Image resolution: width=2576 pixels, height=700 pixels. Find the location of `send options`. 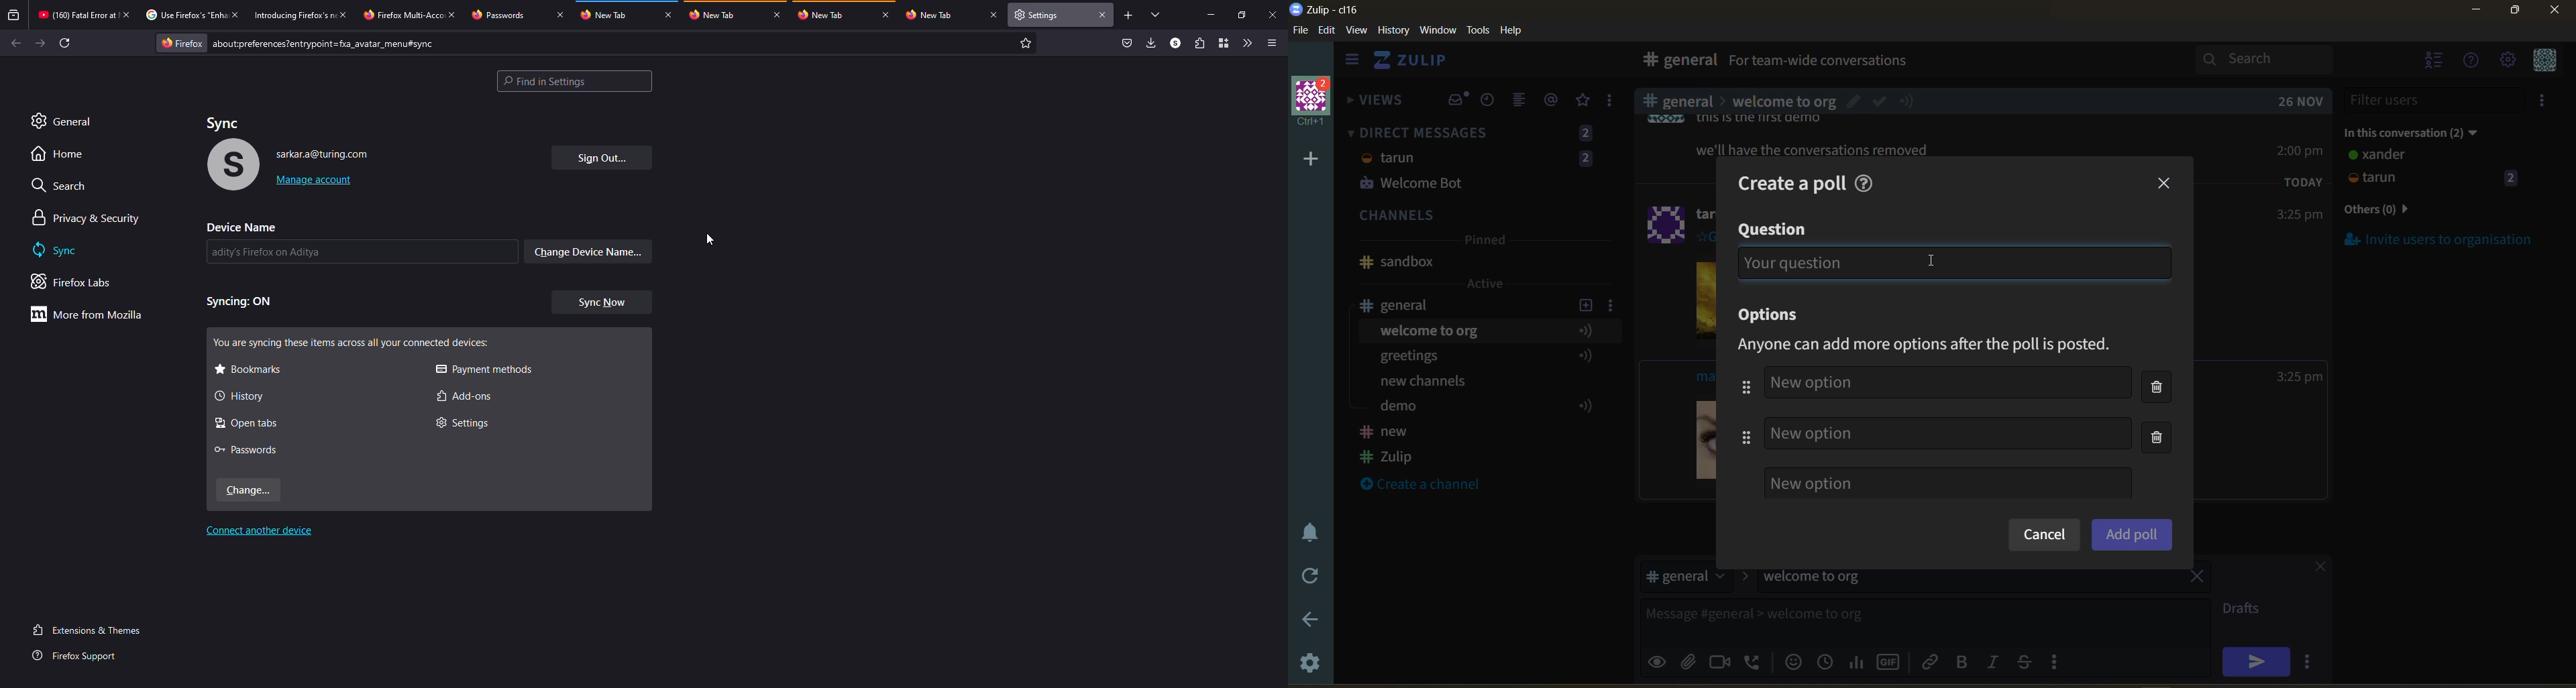

send options is located at coordinates (2311, 661).